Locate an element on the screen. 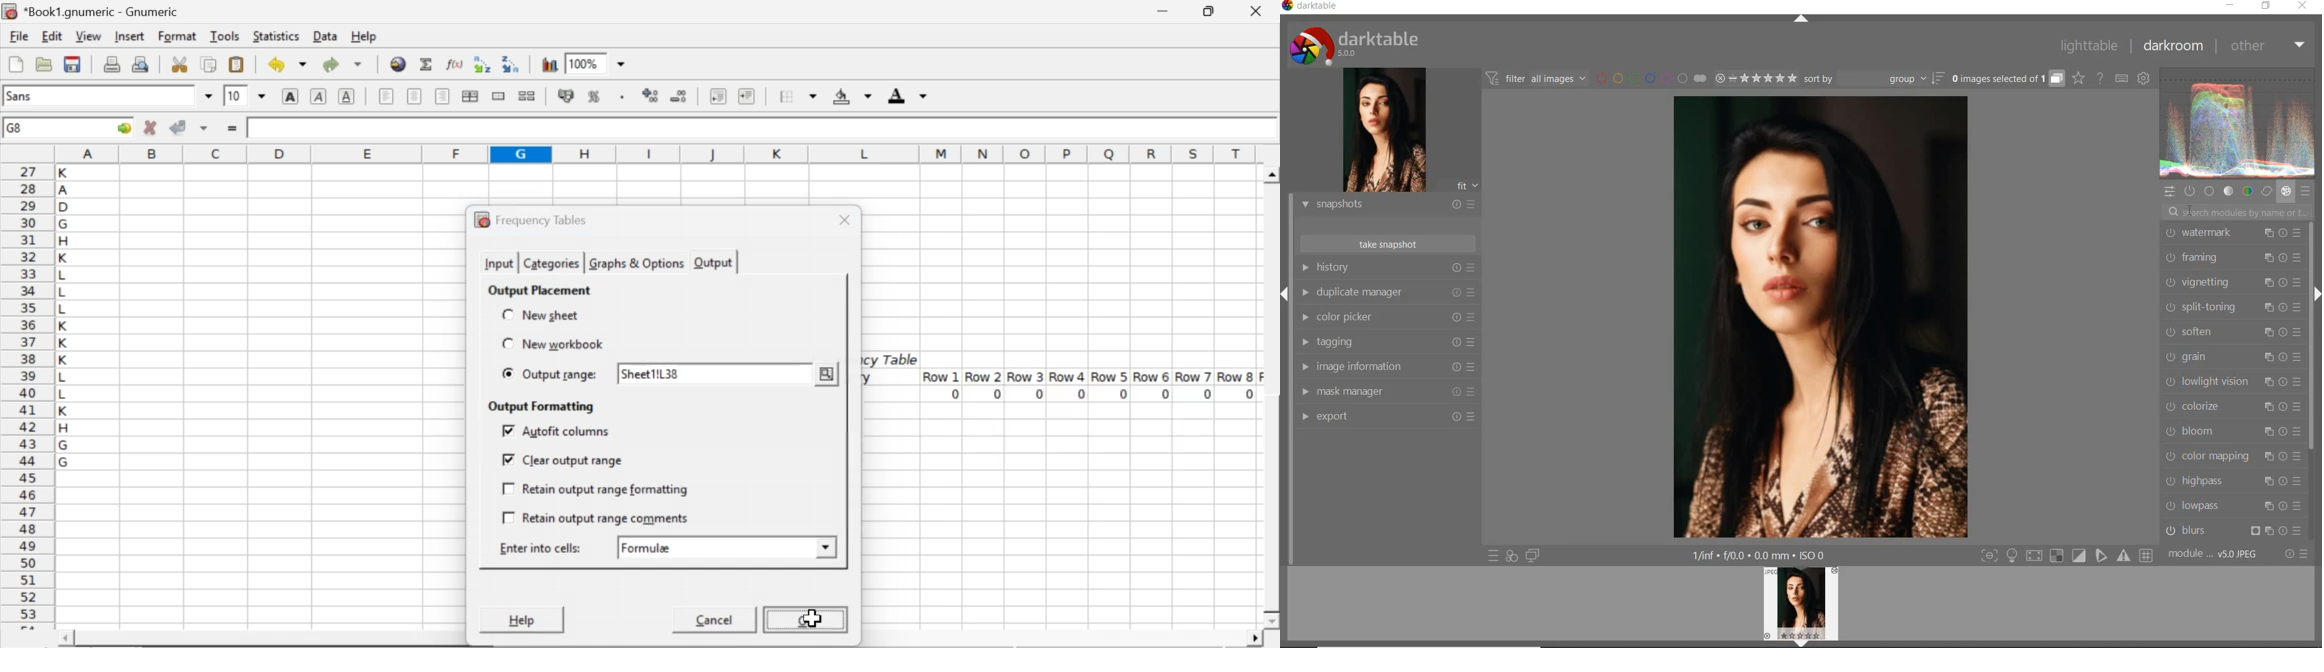  color mapping is located at coordinates (2232, 456).